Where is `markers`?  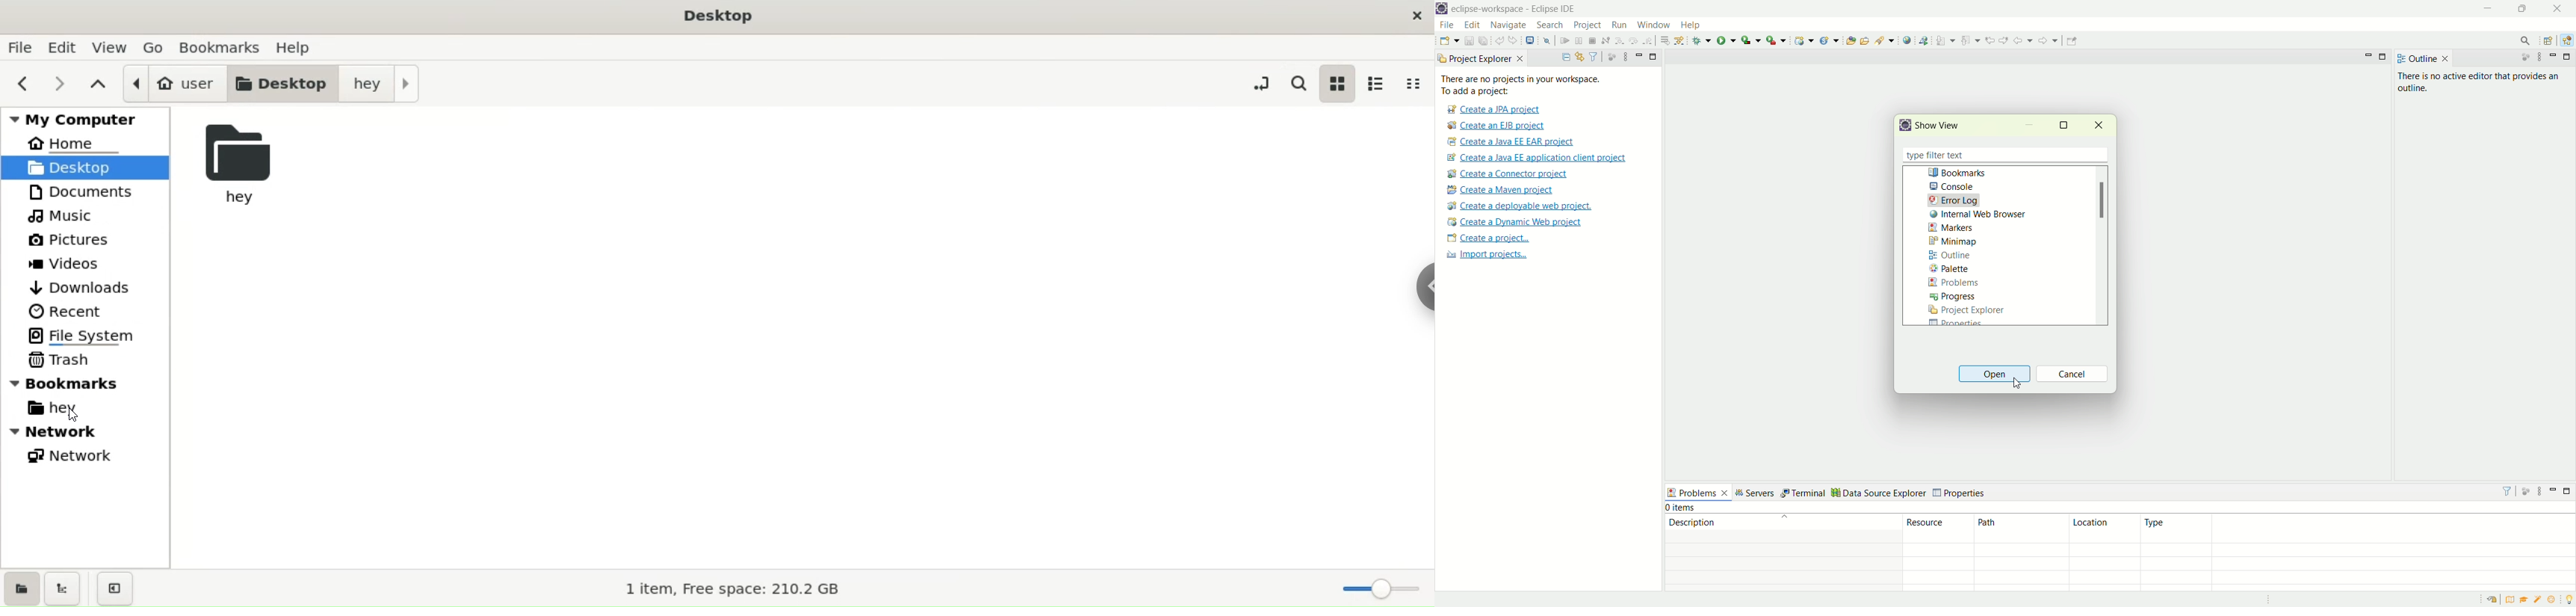
markers is located at coordinates (1951, 228).